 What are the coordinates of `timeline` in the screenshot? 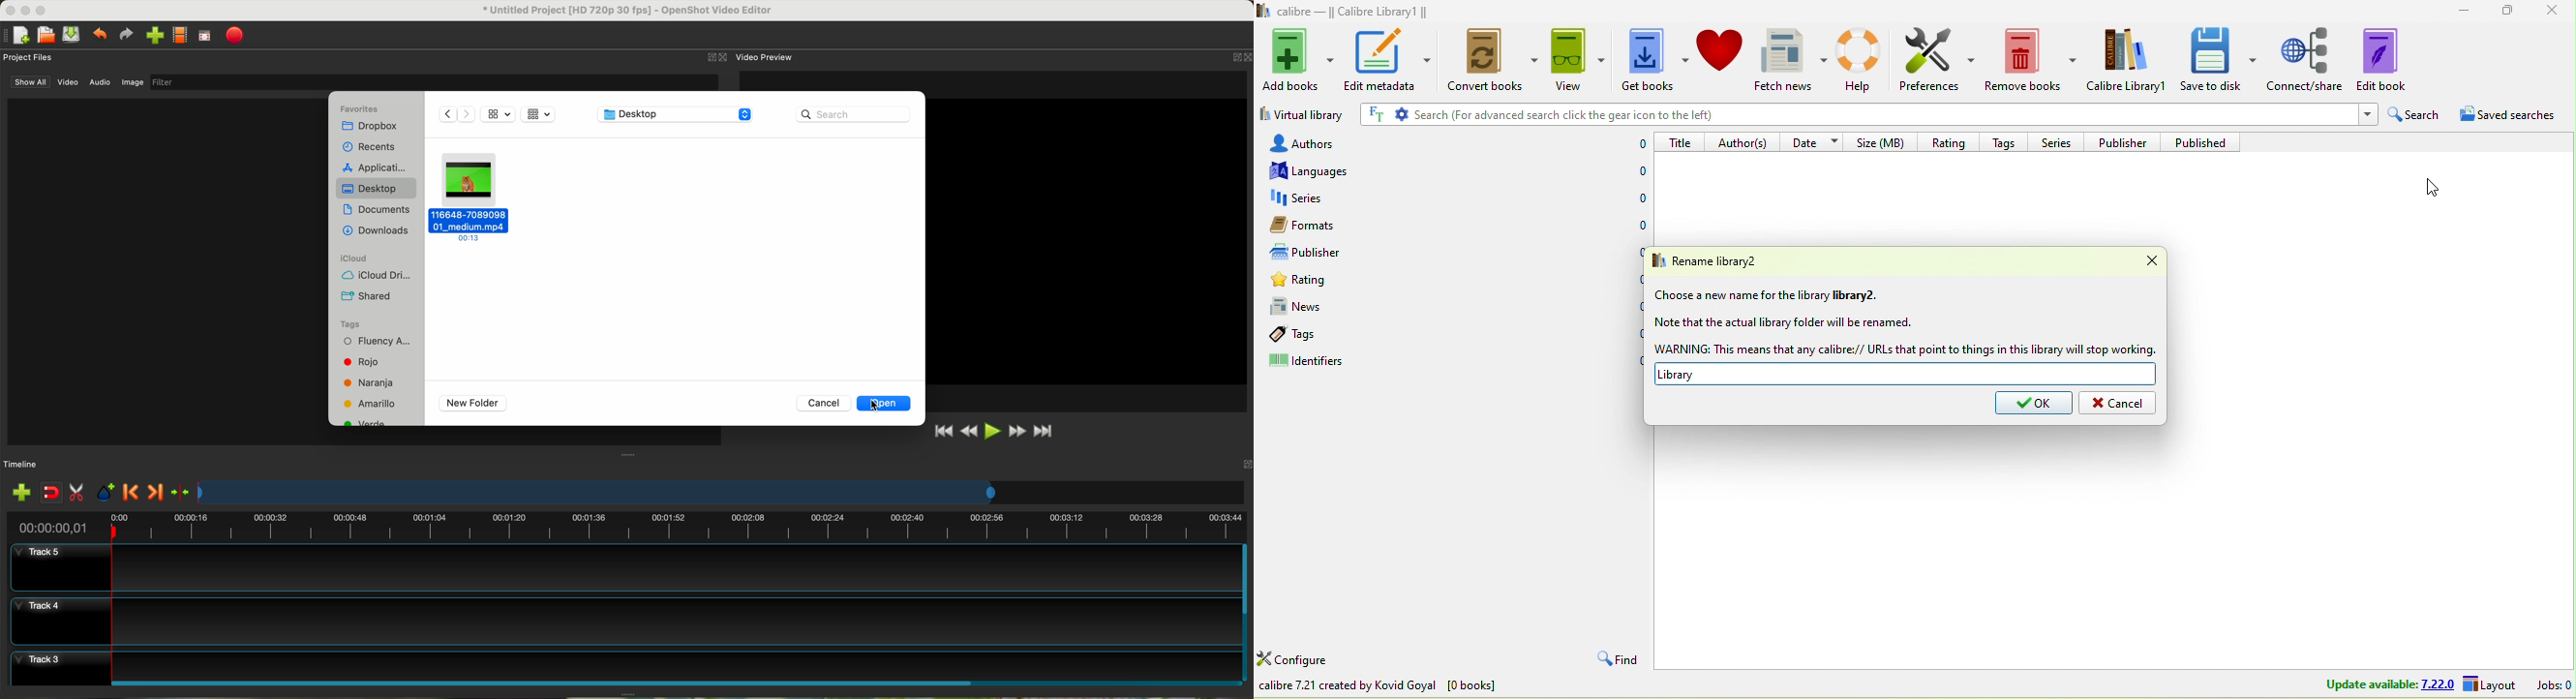 It's located at (722, 493).